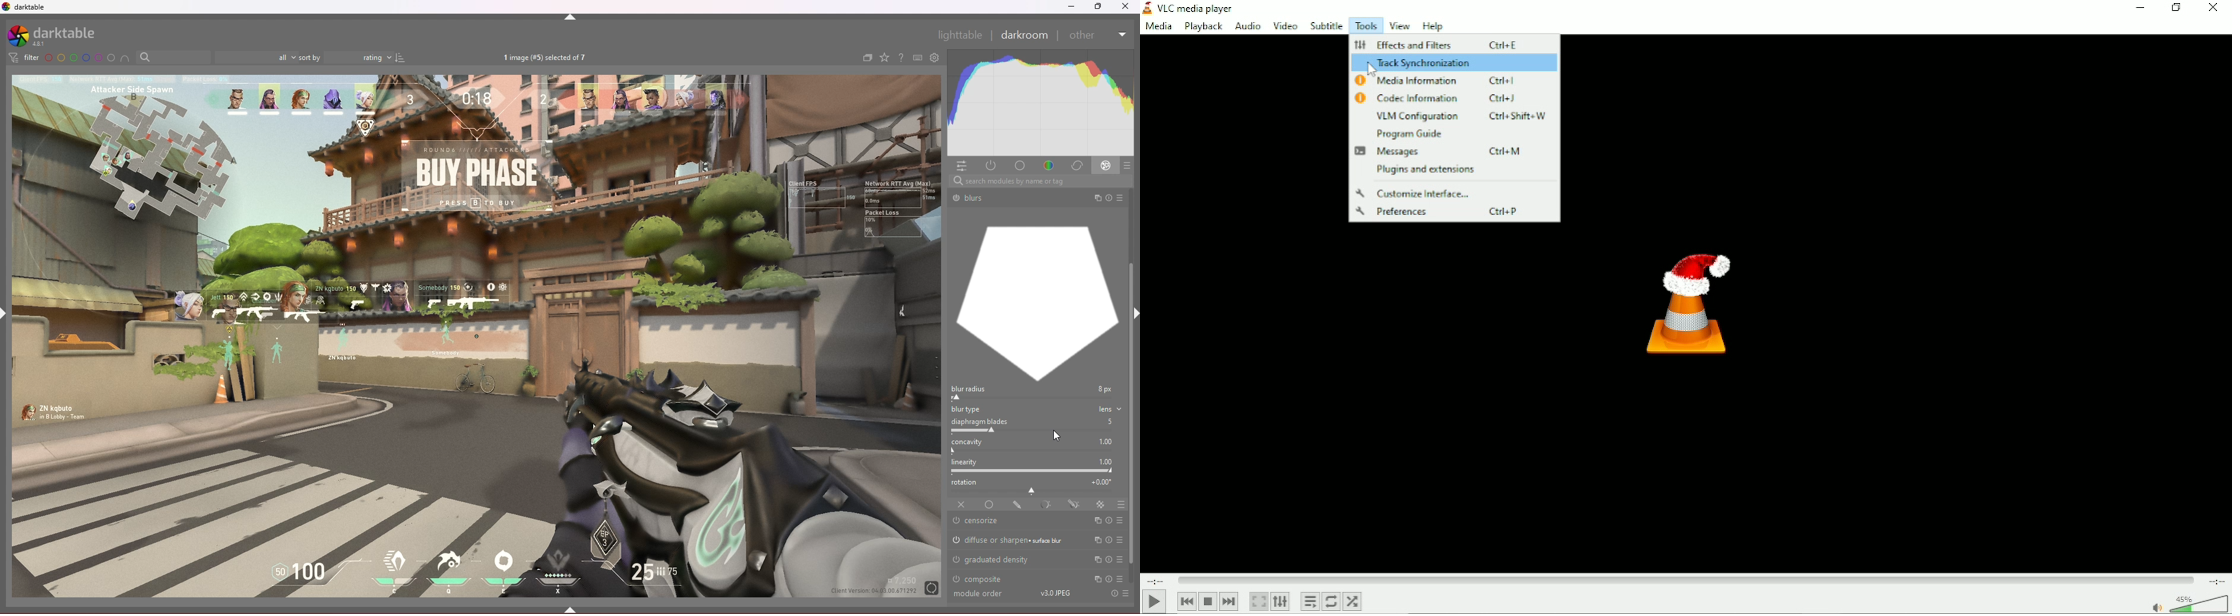 This screenshot has height=616, width=2240. Describe the element at coordinates (1040, 103) in the screenshot. I see `heat graph` at that location.